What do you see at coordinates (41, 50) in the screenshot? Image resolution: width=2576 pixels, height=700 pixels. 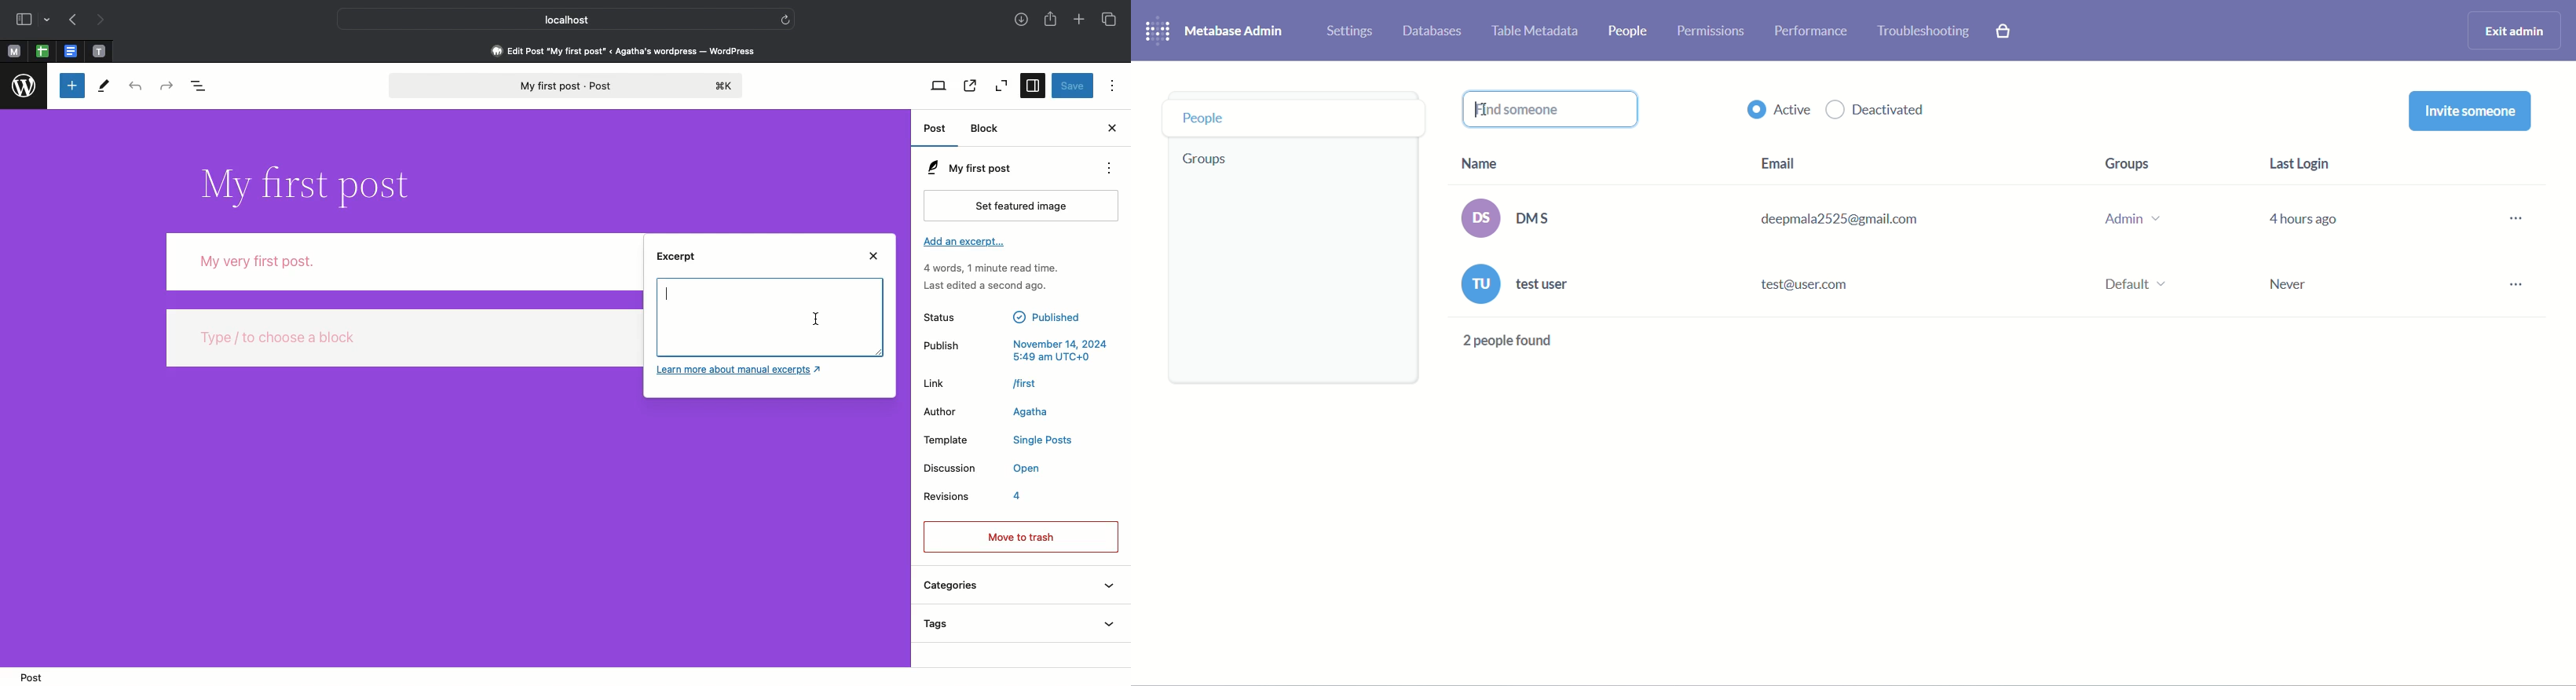 I see `excel sheet` at bounding box center [41, 50].